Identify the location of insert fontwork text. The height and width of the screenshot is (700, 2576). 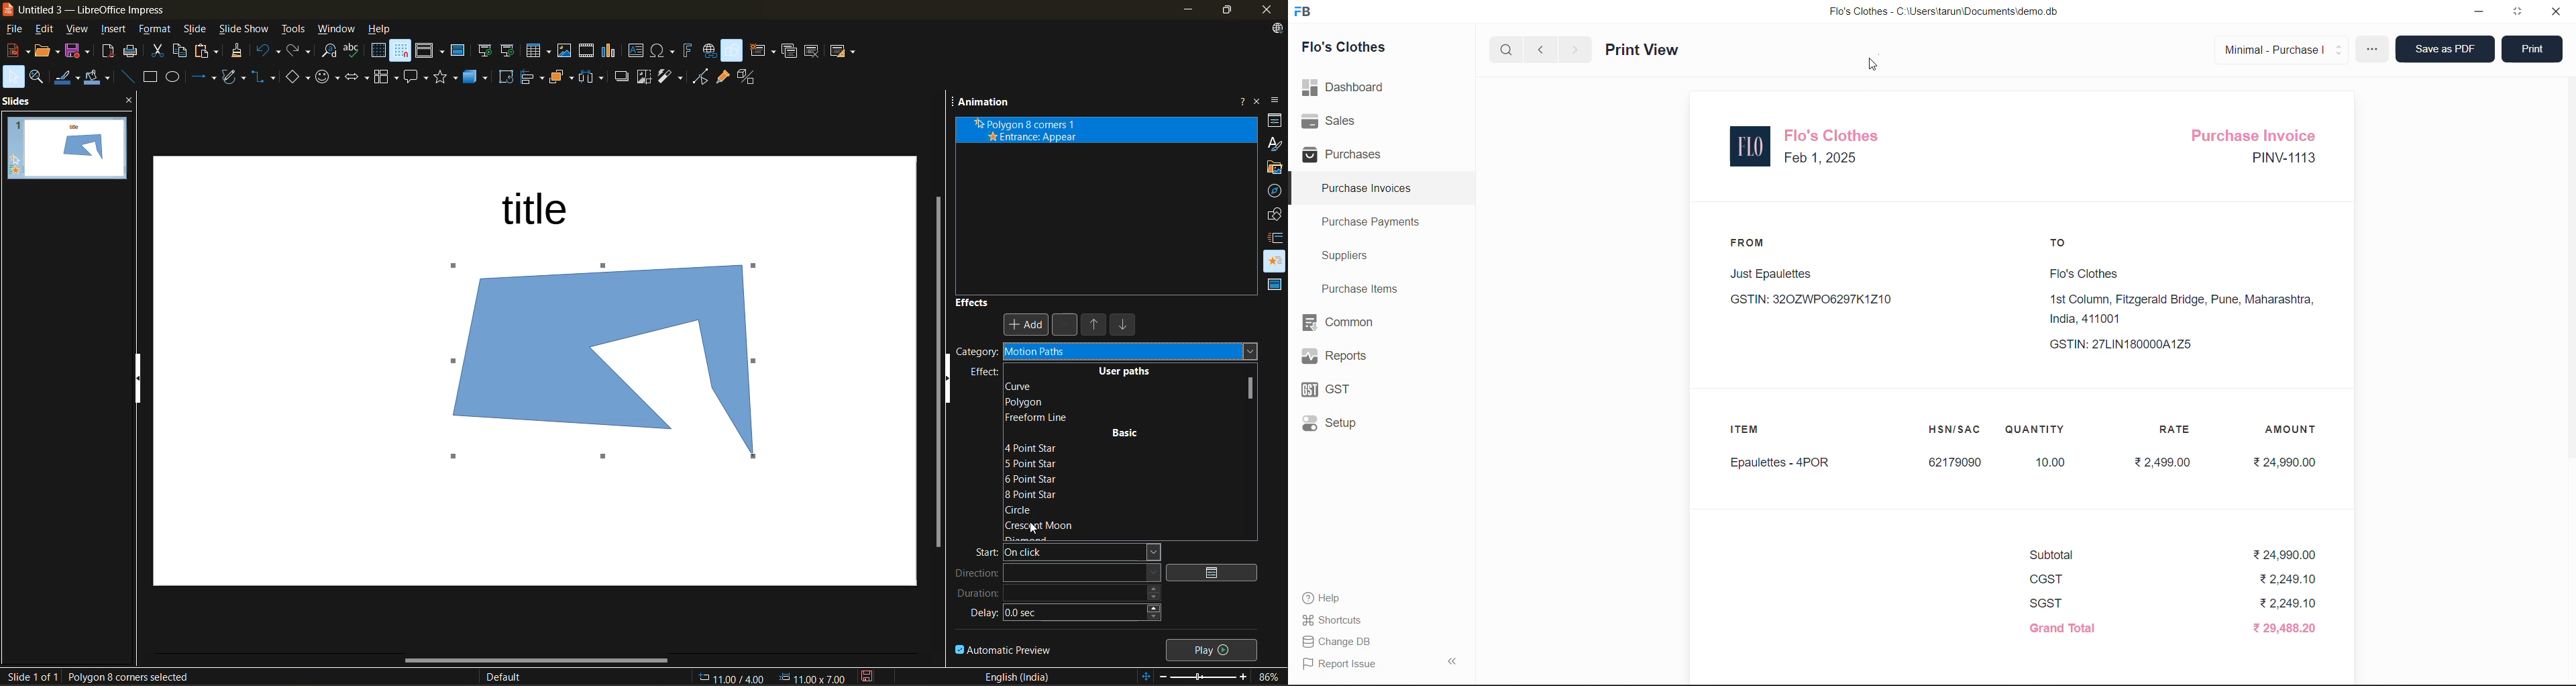
(686, 52).